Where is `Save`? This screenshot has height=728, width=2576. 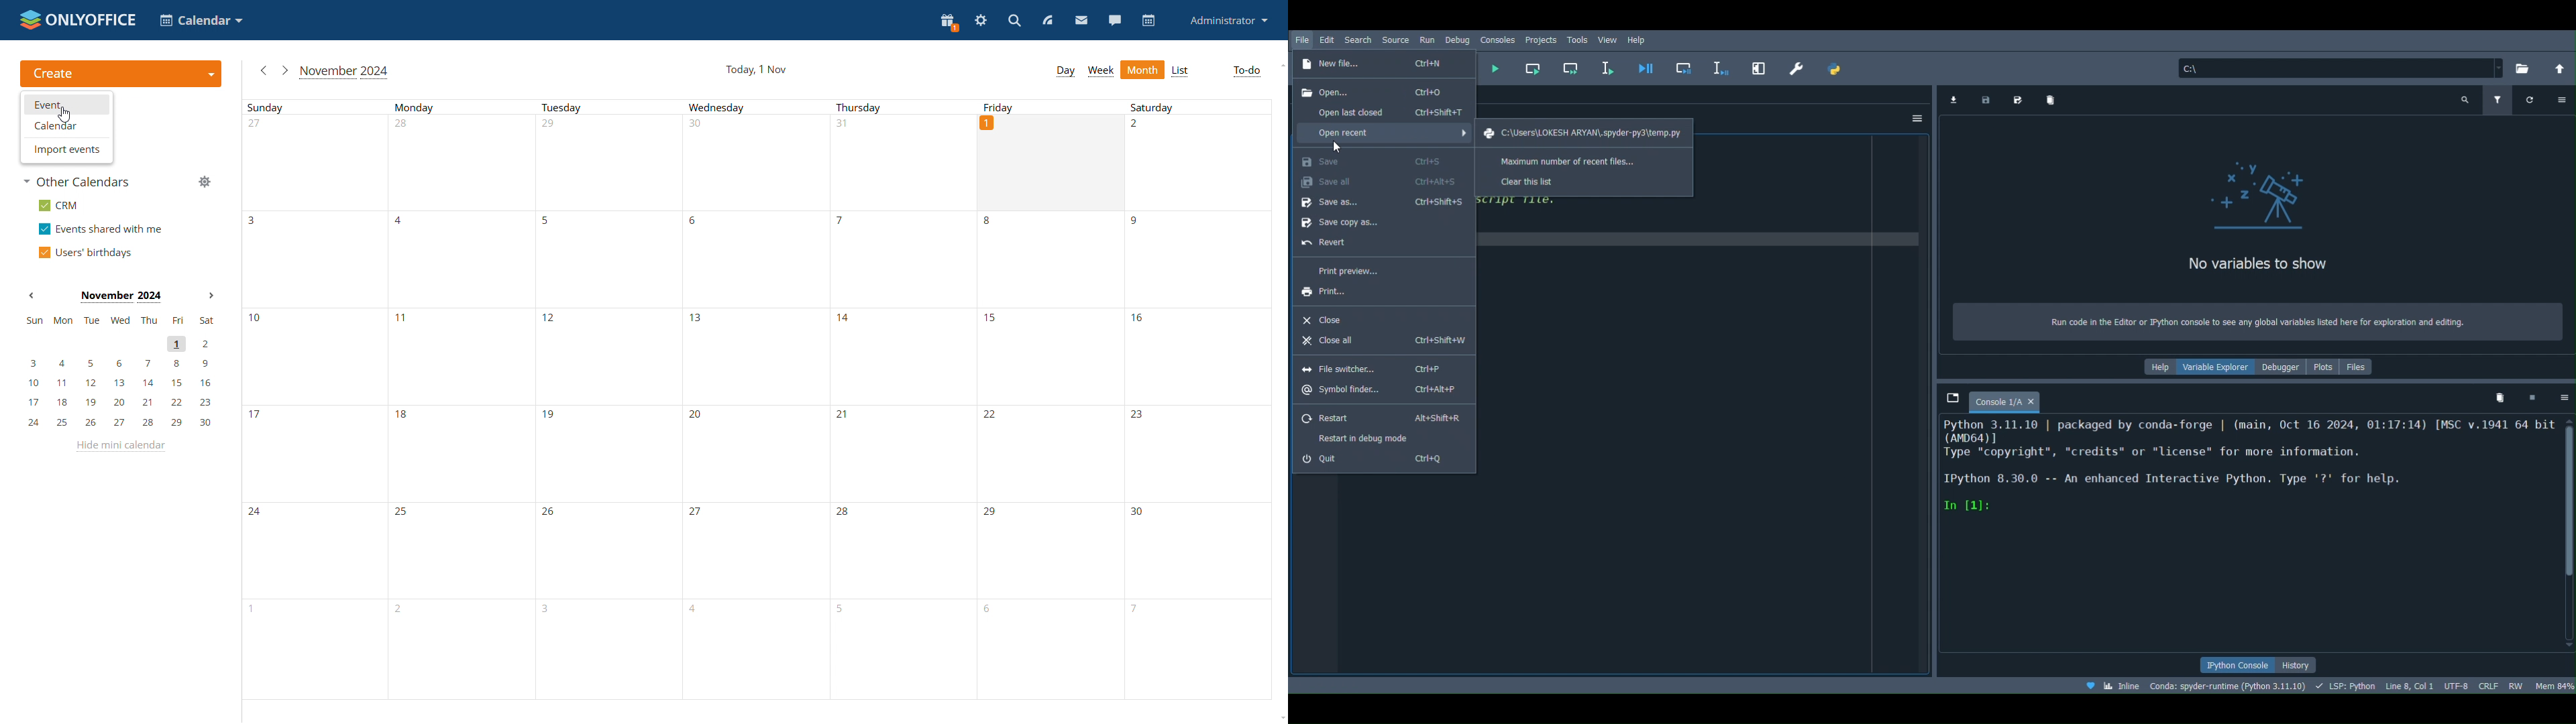
Save is located at coordinates (1381, 160).